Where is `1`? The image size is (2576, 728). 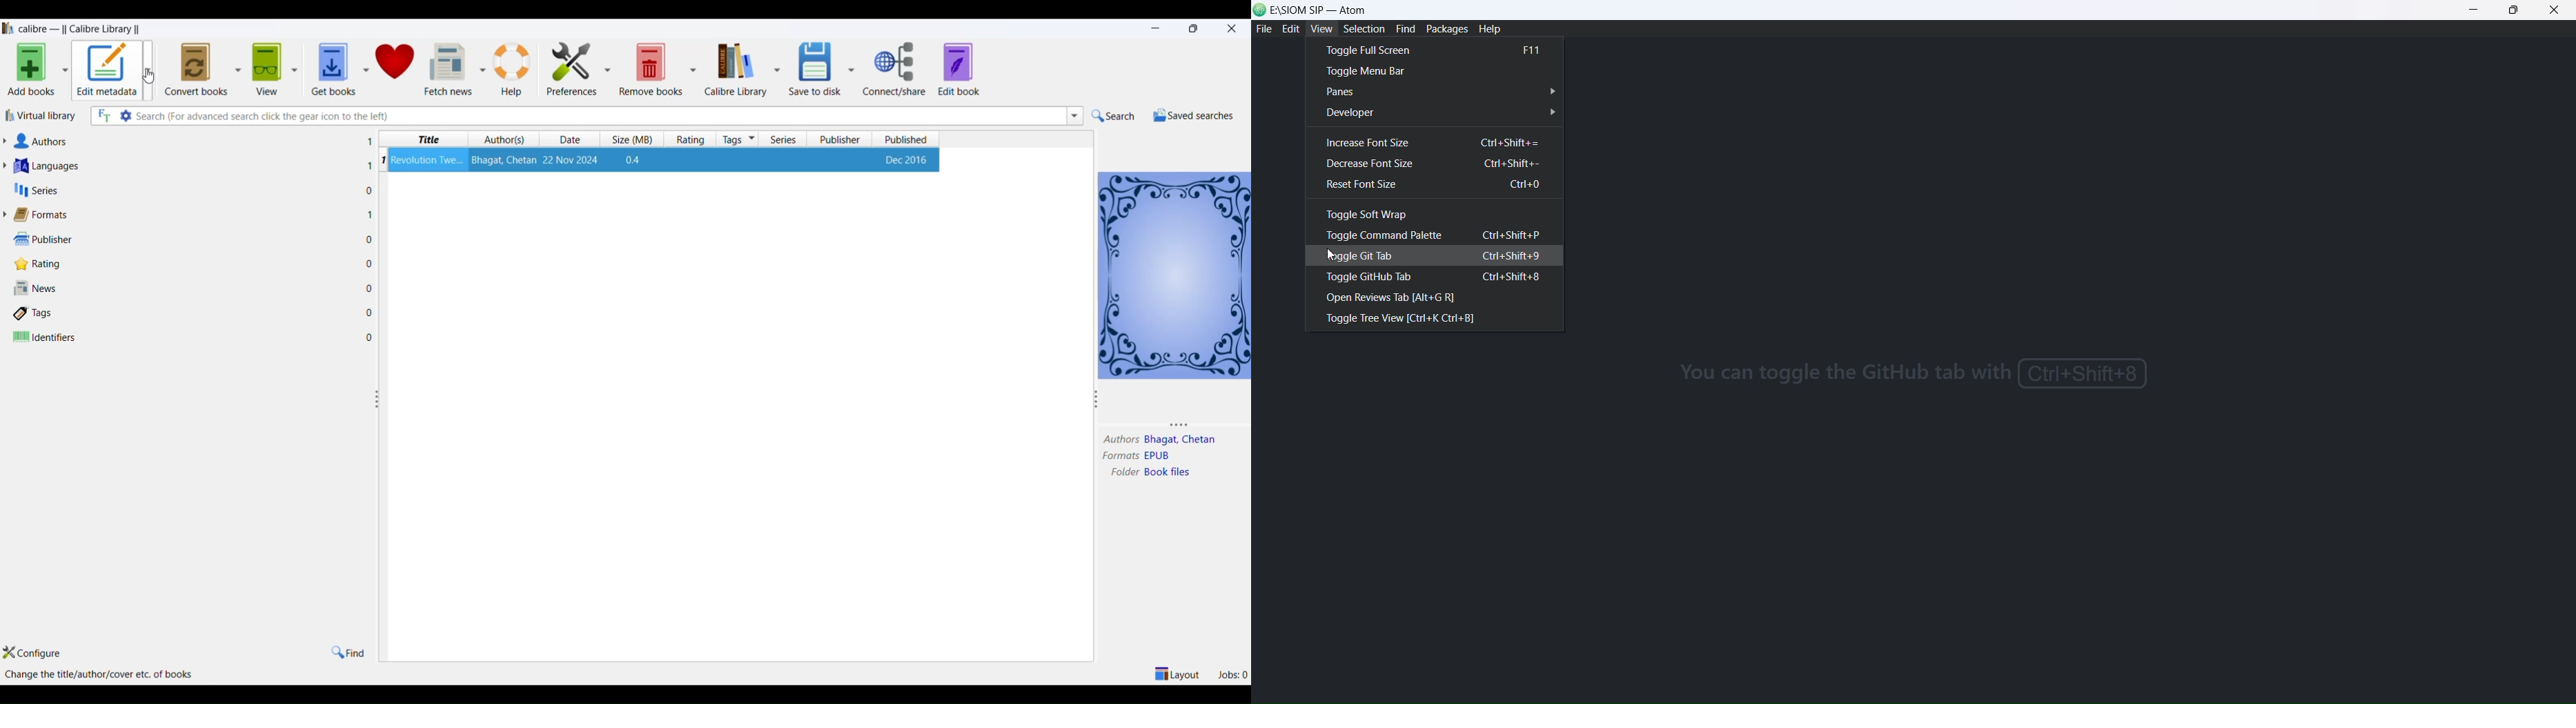
1 is located at coordinates (383, 160).